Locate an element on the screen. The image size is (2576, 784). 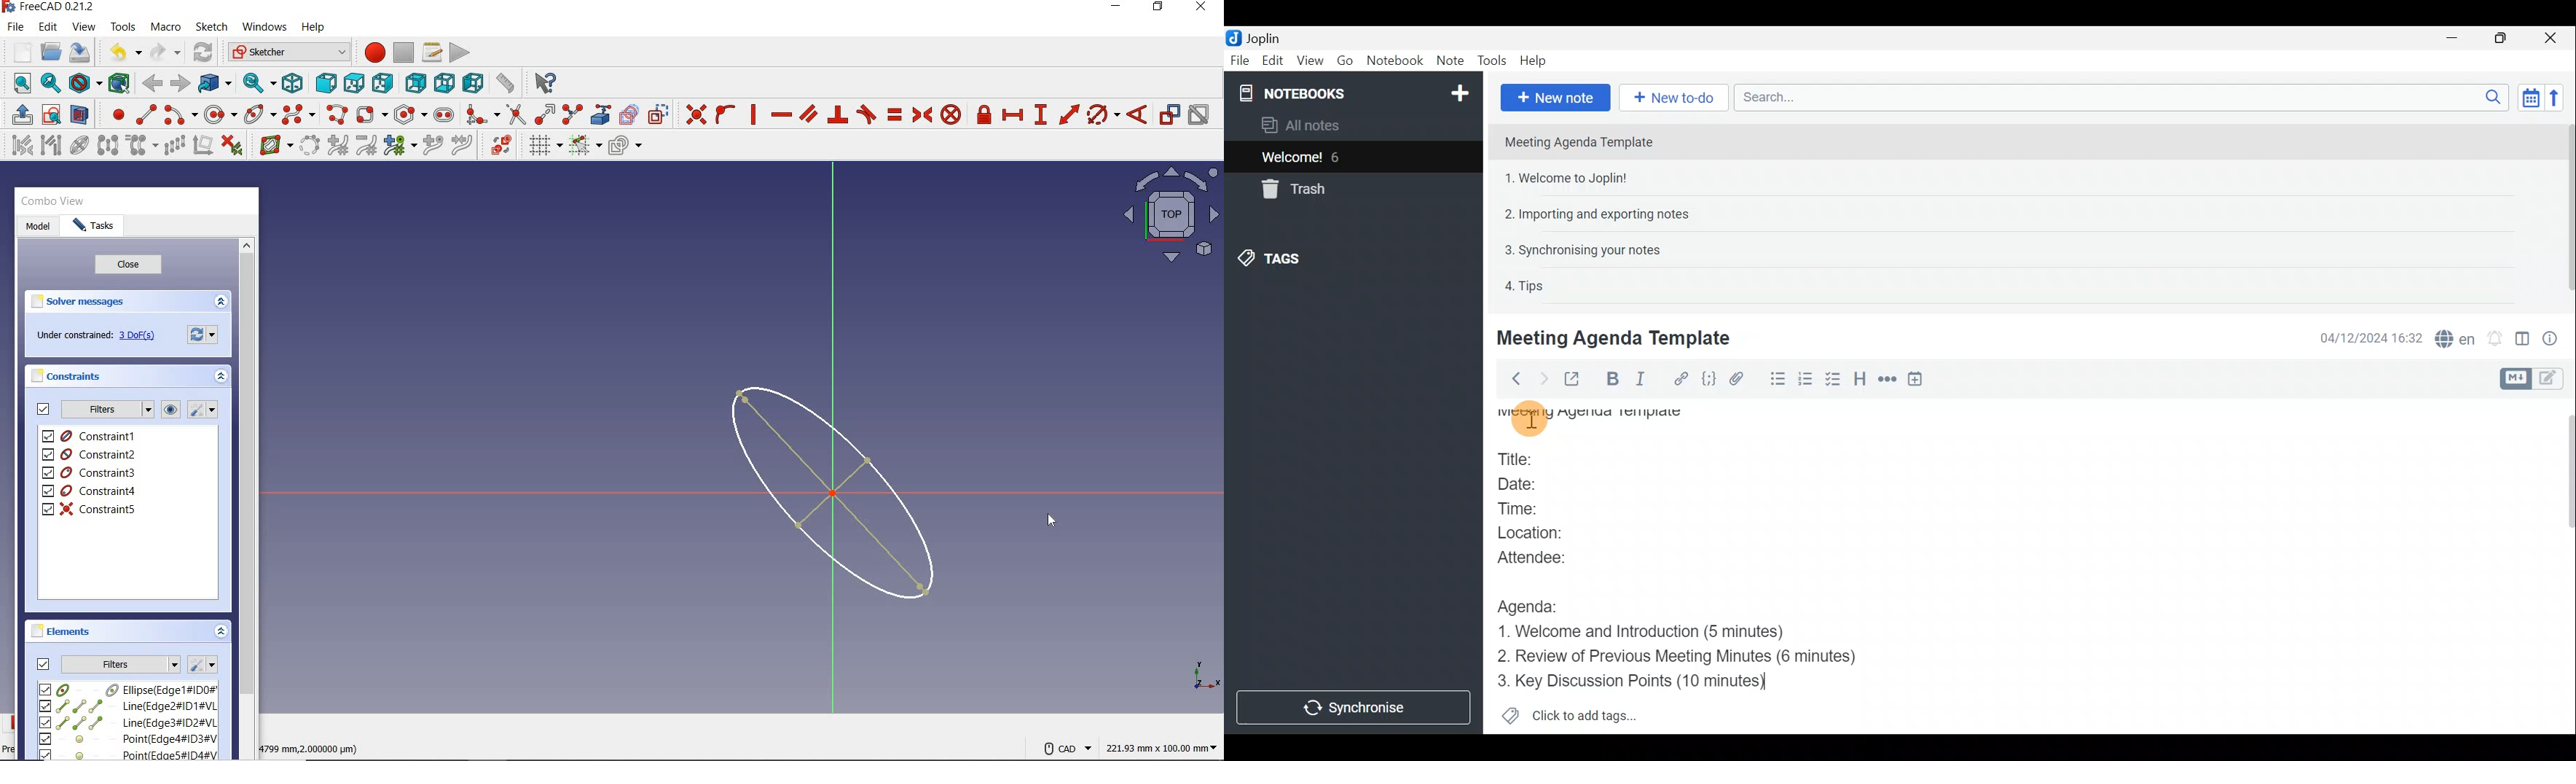
element2 is located at coordinates (127, 706).